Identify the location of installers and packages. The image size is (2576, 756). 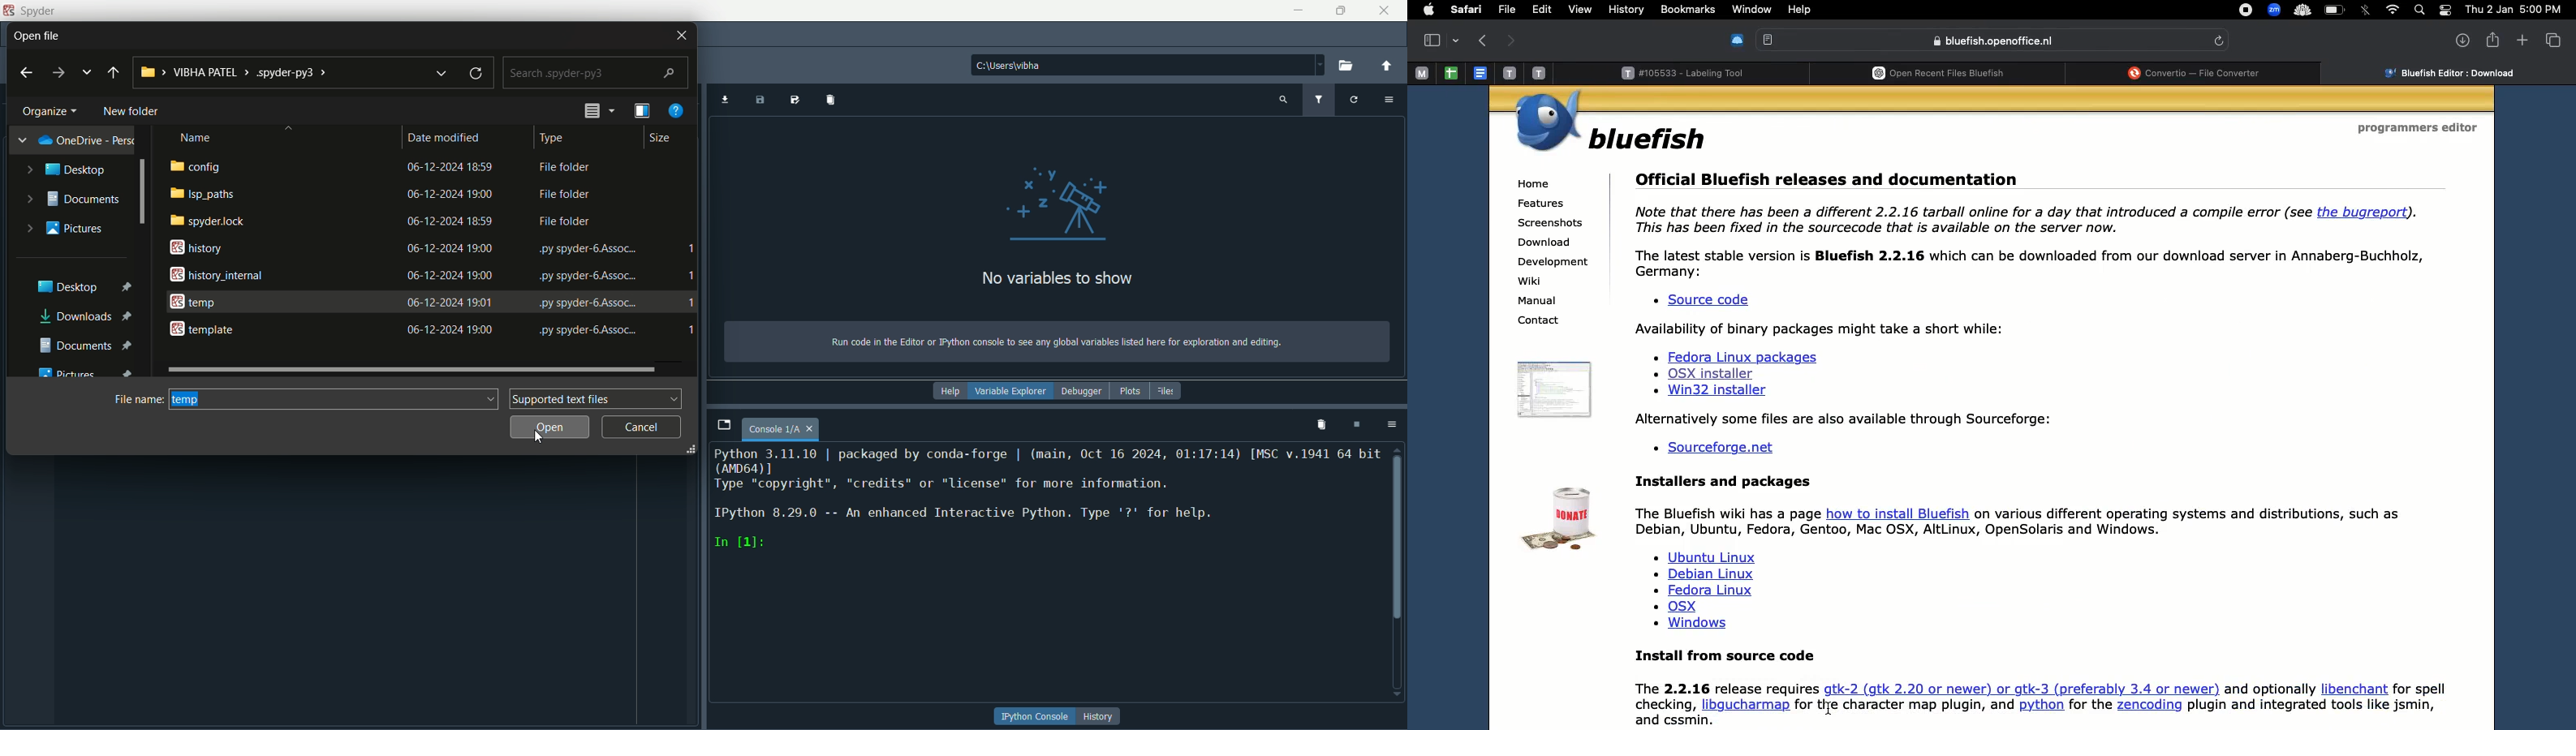
(2031, 507).